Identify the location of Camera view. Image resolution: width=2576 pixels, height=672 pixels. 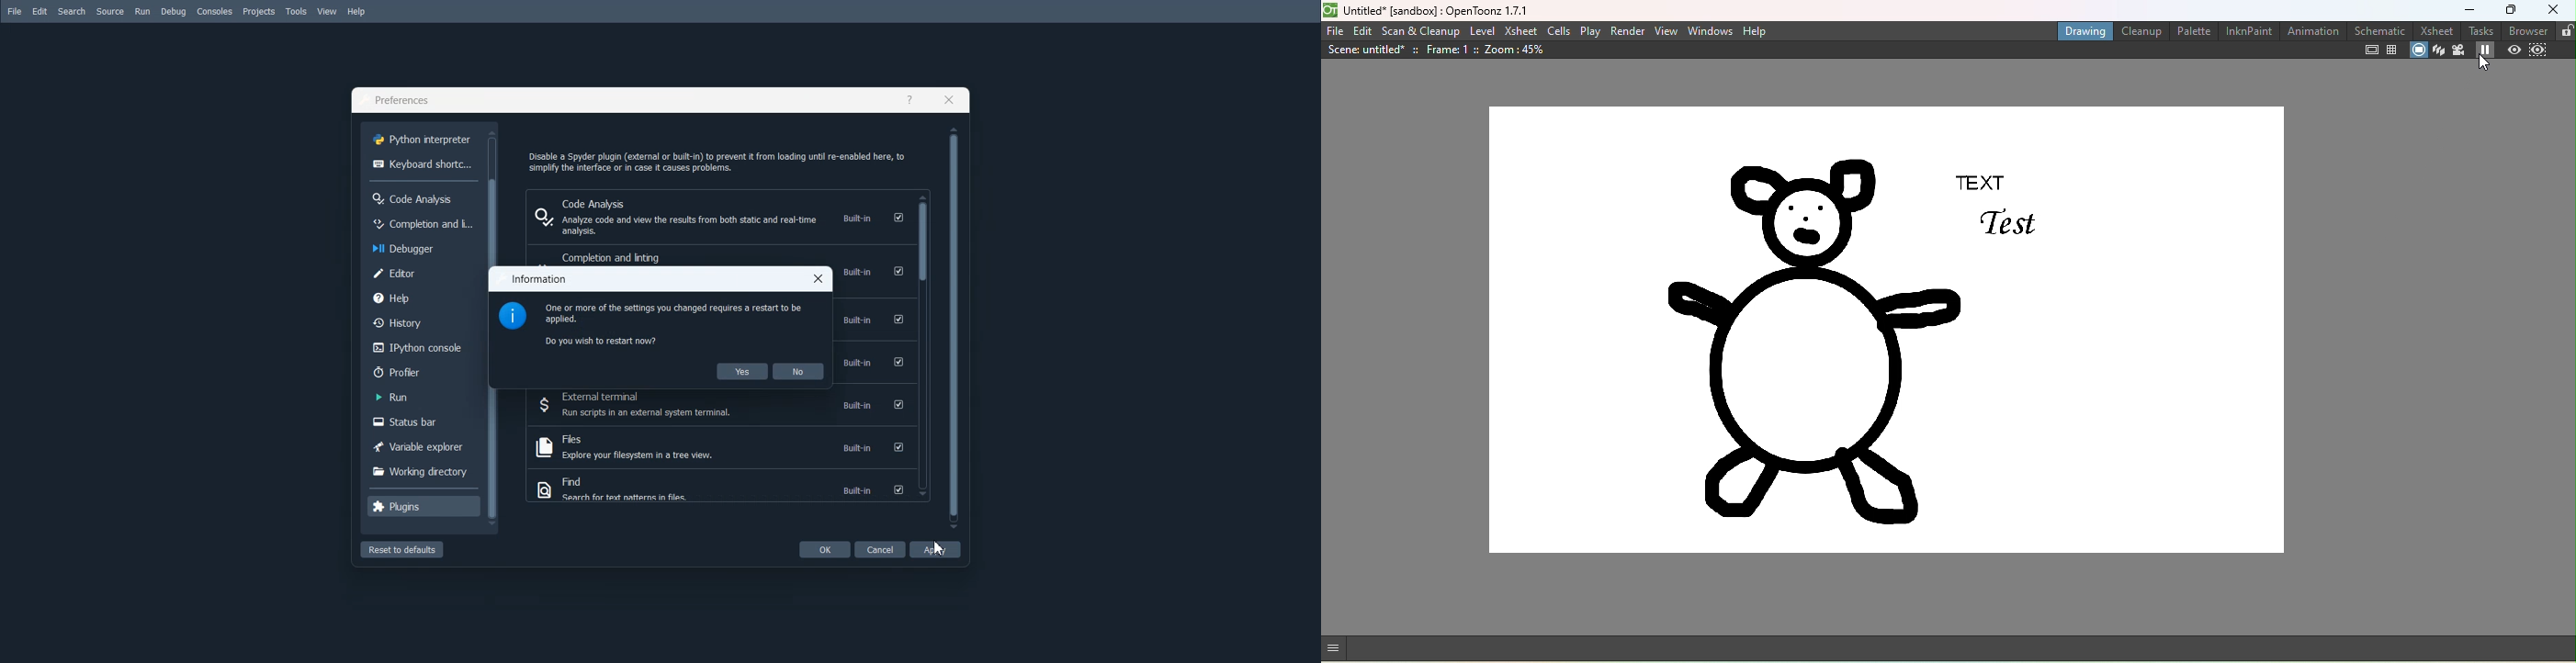
(2459, 50).